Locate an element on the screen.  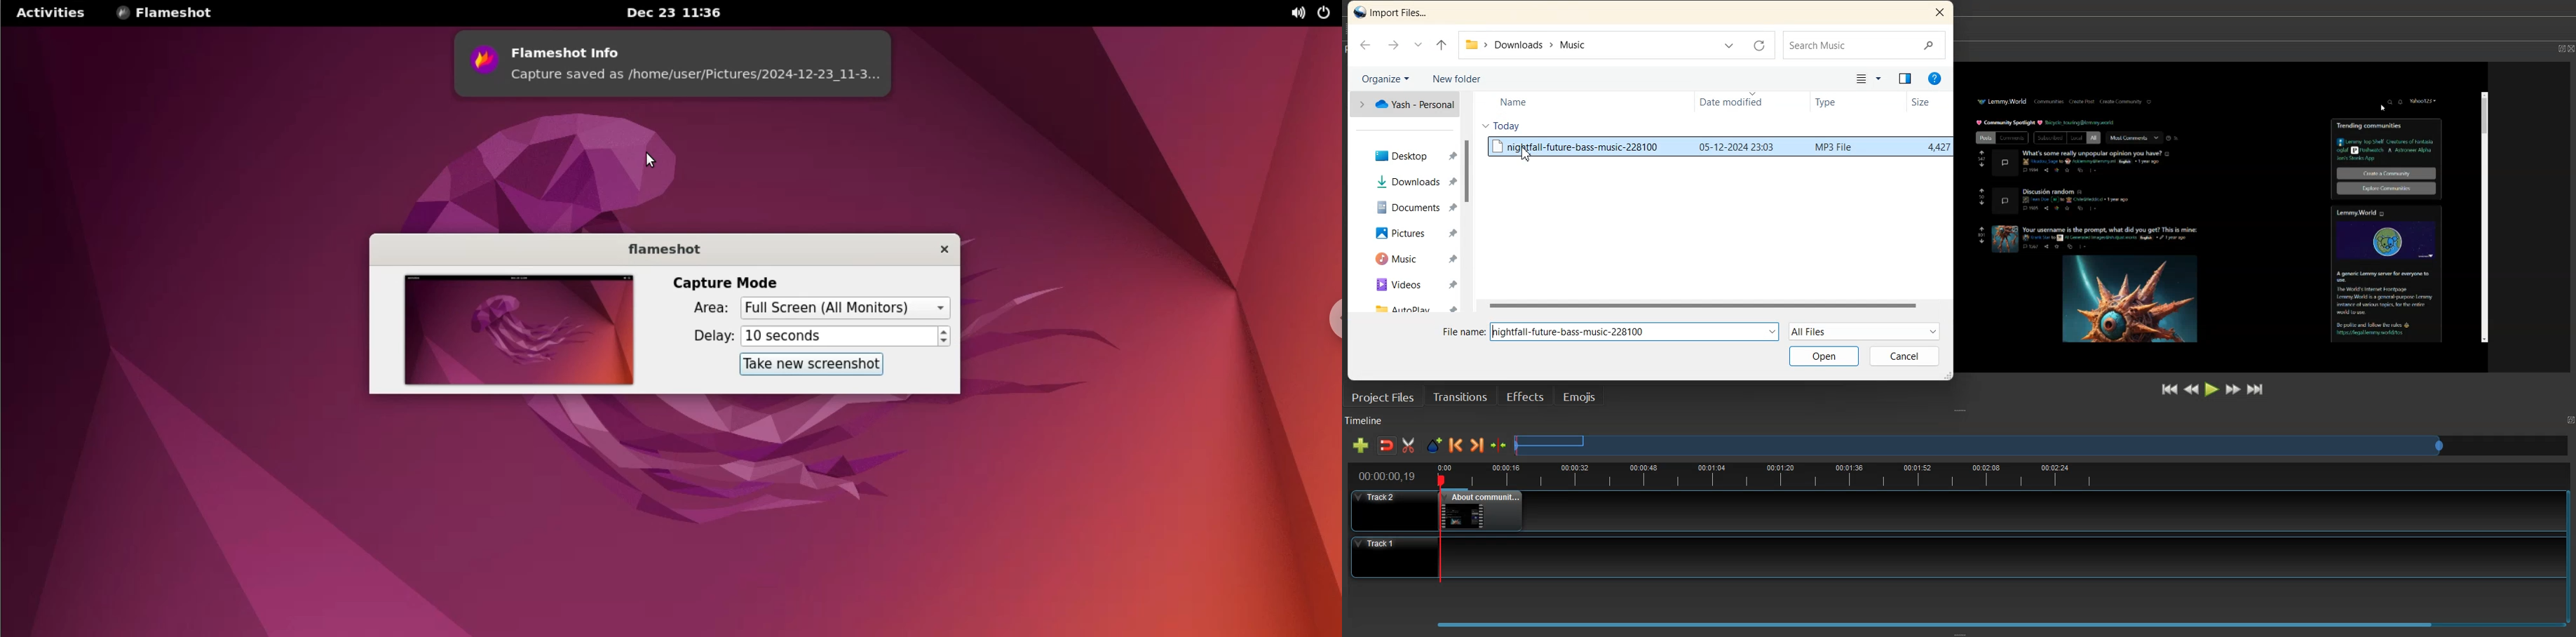
Previous Location is located at coordinates (1728, 46).